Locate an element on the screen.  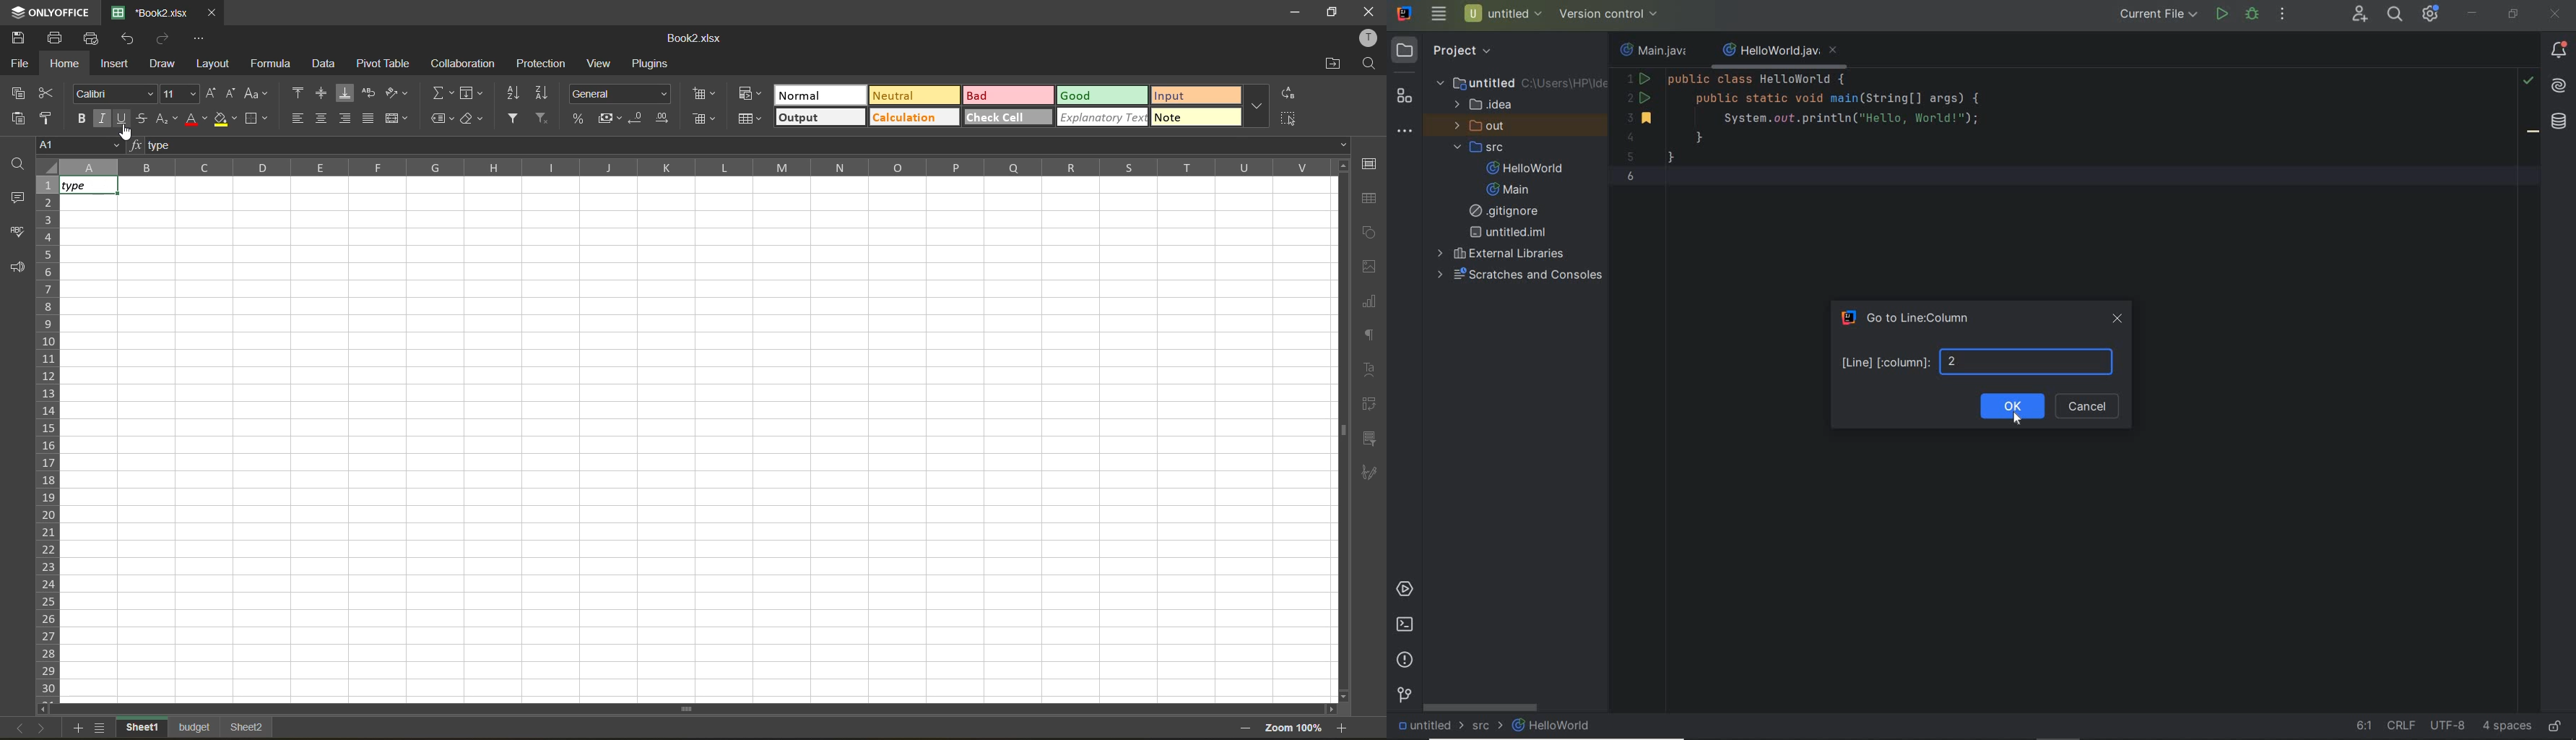
neutral is located at coordinates (914, 94).